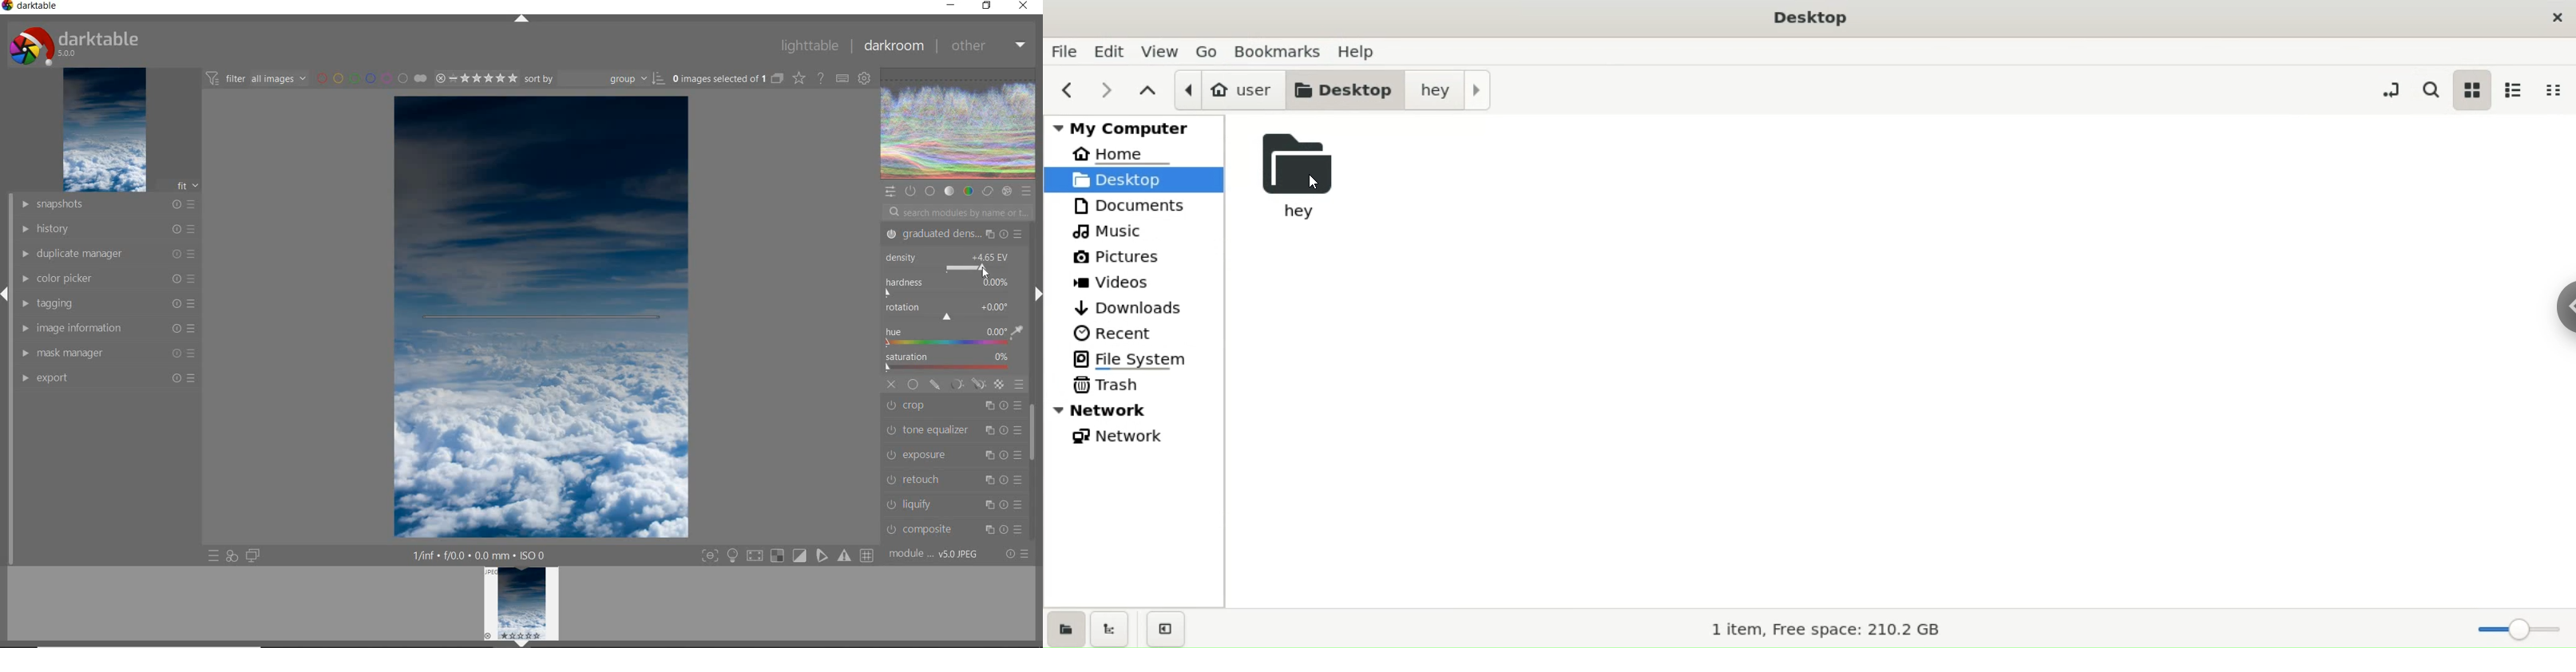 The height and width of the screenshot is (672, 2576). What do you see at coordinates (1027, 191) in the screenshot?
I see `PRESET` at bounding box center [1027, 191].